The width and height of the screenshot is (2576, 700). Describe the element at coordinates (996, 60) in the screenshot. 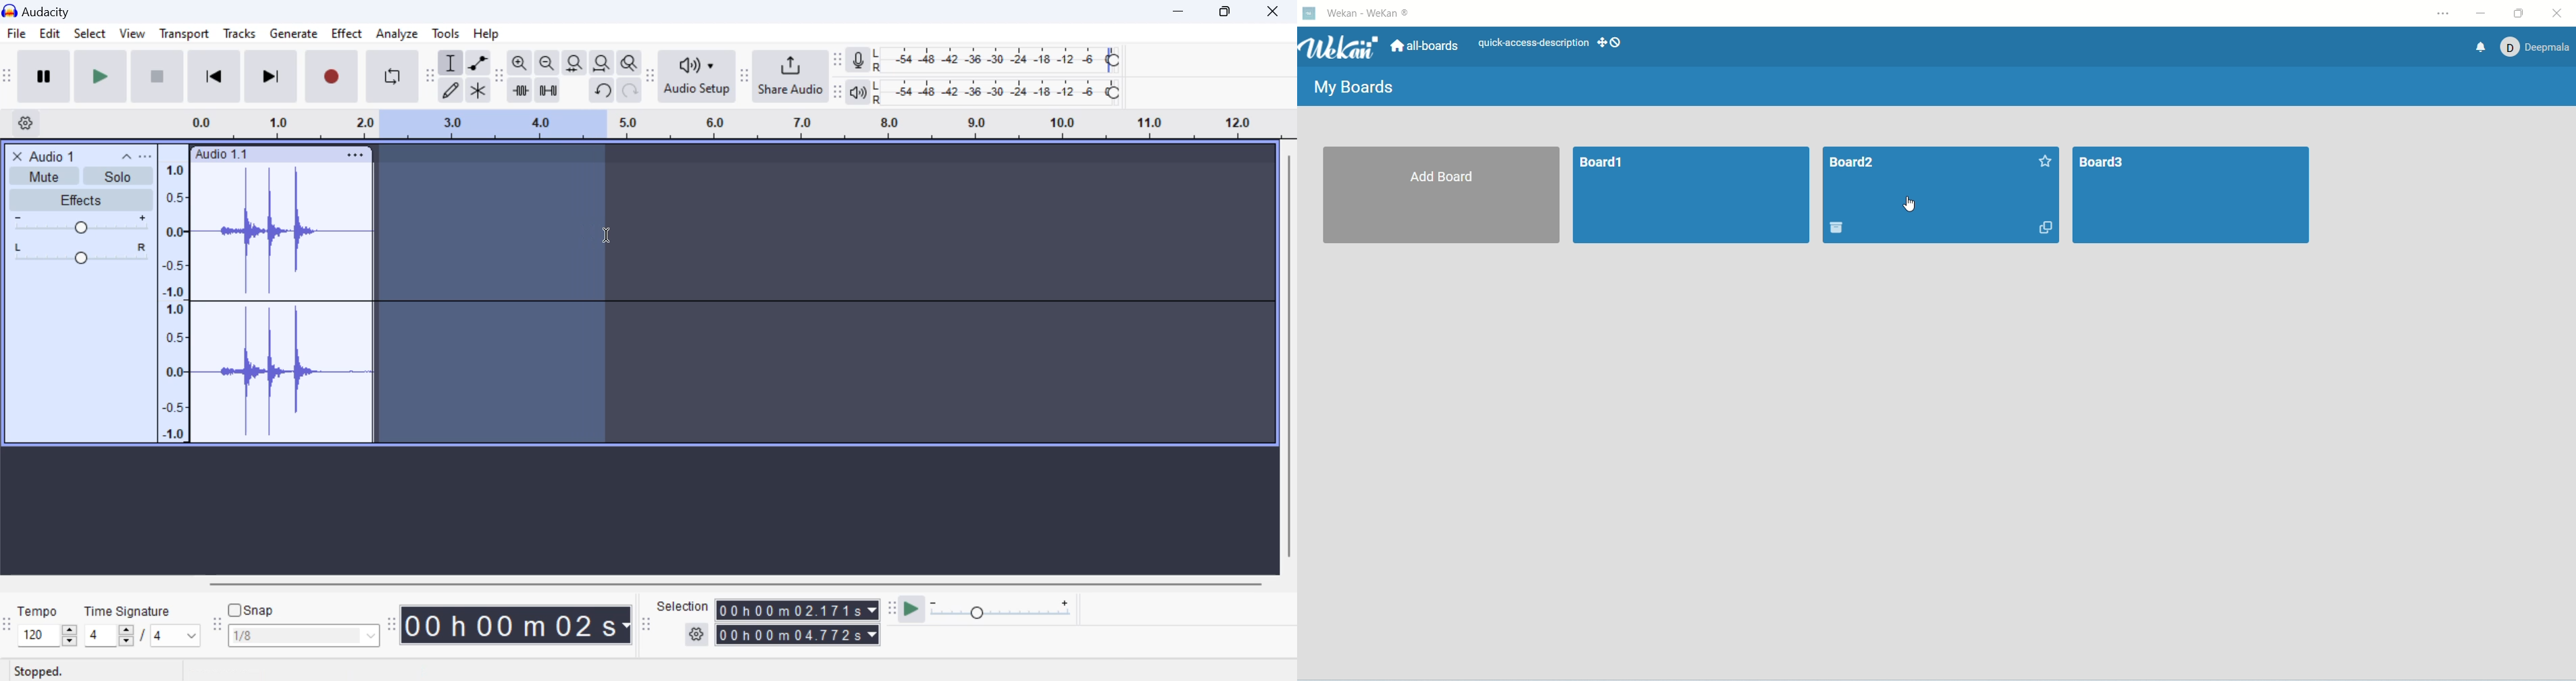

I see `Recording Level` at that location.